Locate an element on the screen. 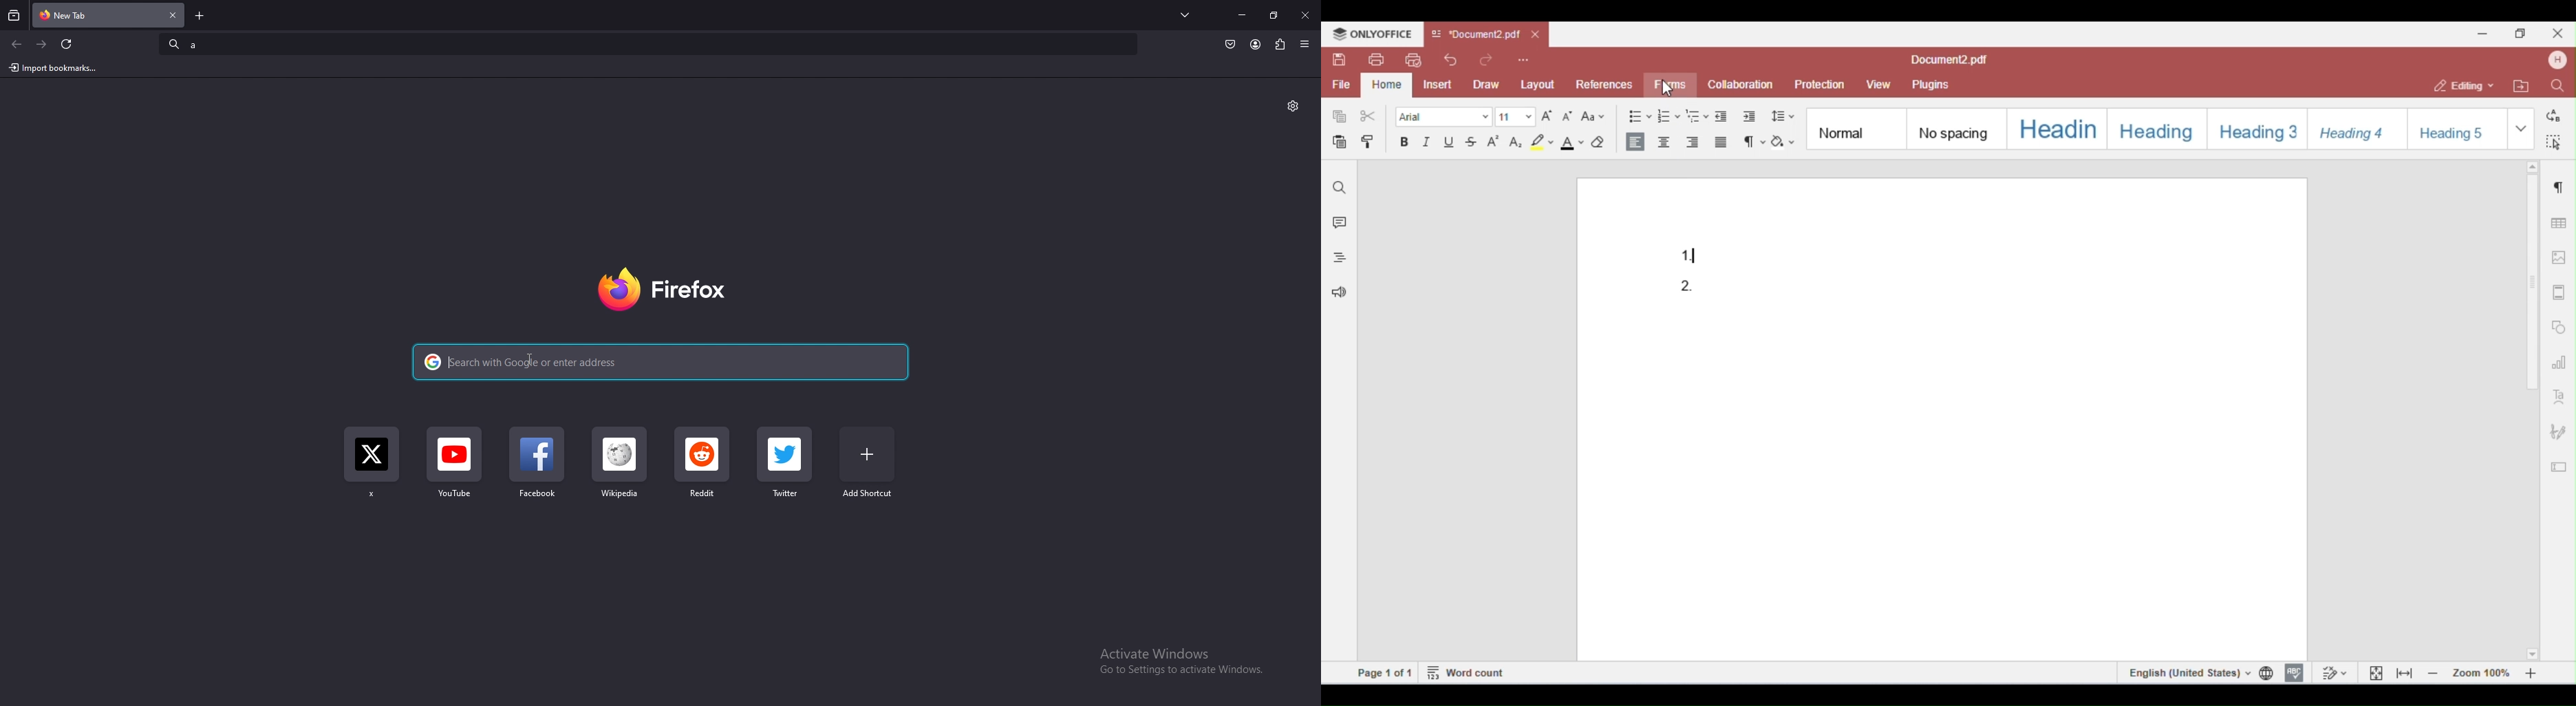  minimize is located at coordinates (1243, 14).